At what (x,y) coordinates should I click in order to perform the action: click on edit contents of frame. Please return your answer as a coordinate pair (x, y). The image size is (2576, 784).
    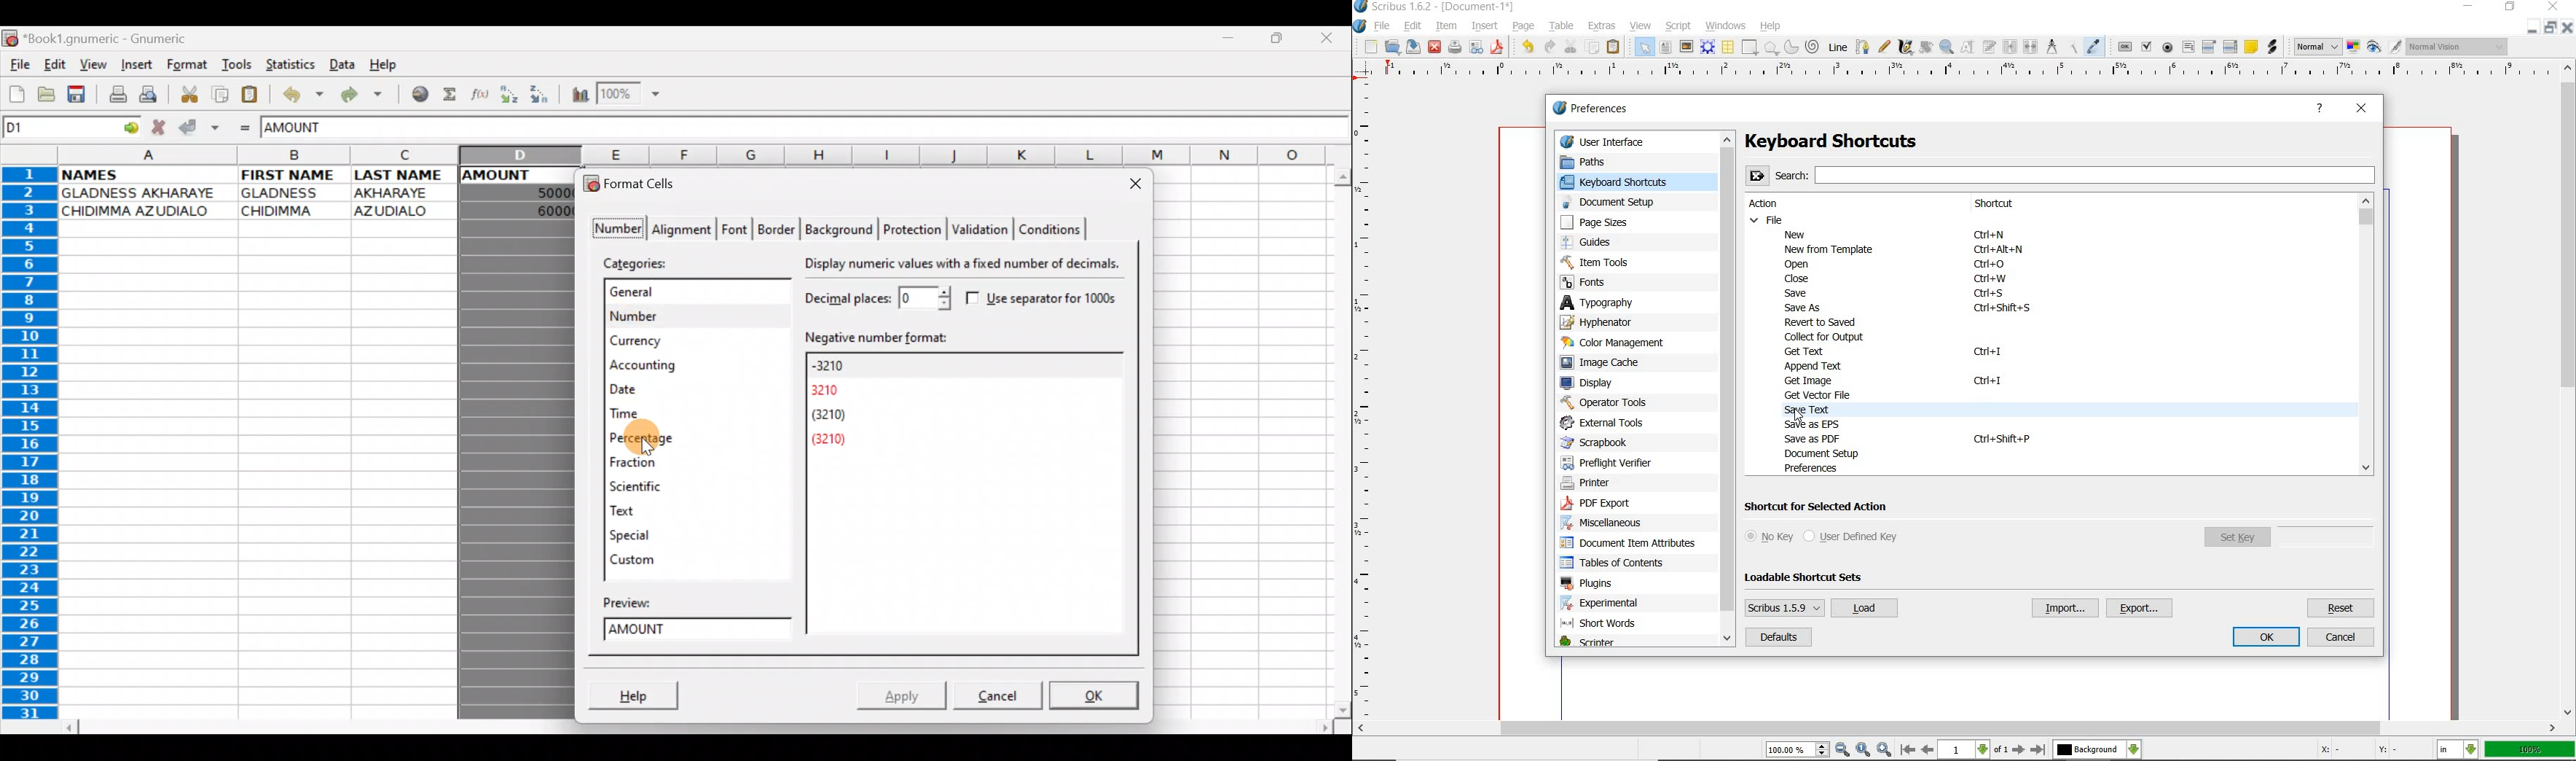
    Looking at the image, I should click on (1968, 47).